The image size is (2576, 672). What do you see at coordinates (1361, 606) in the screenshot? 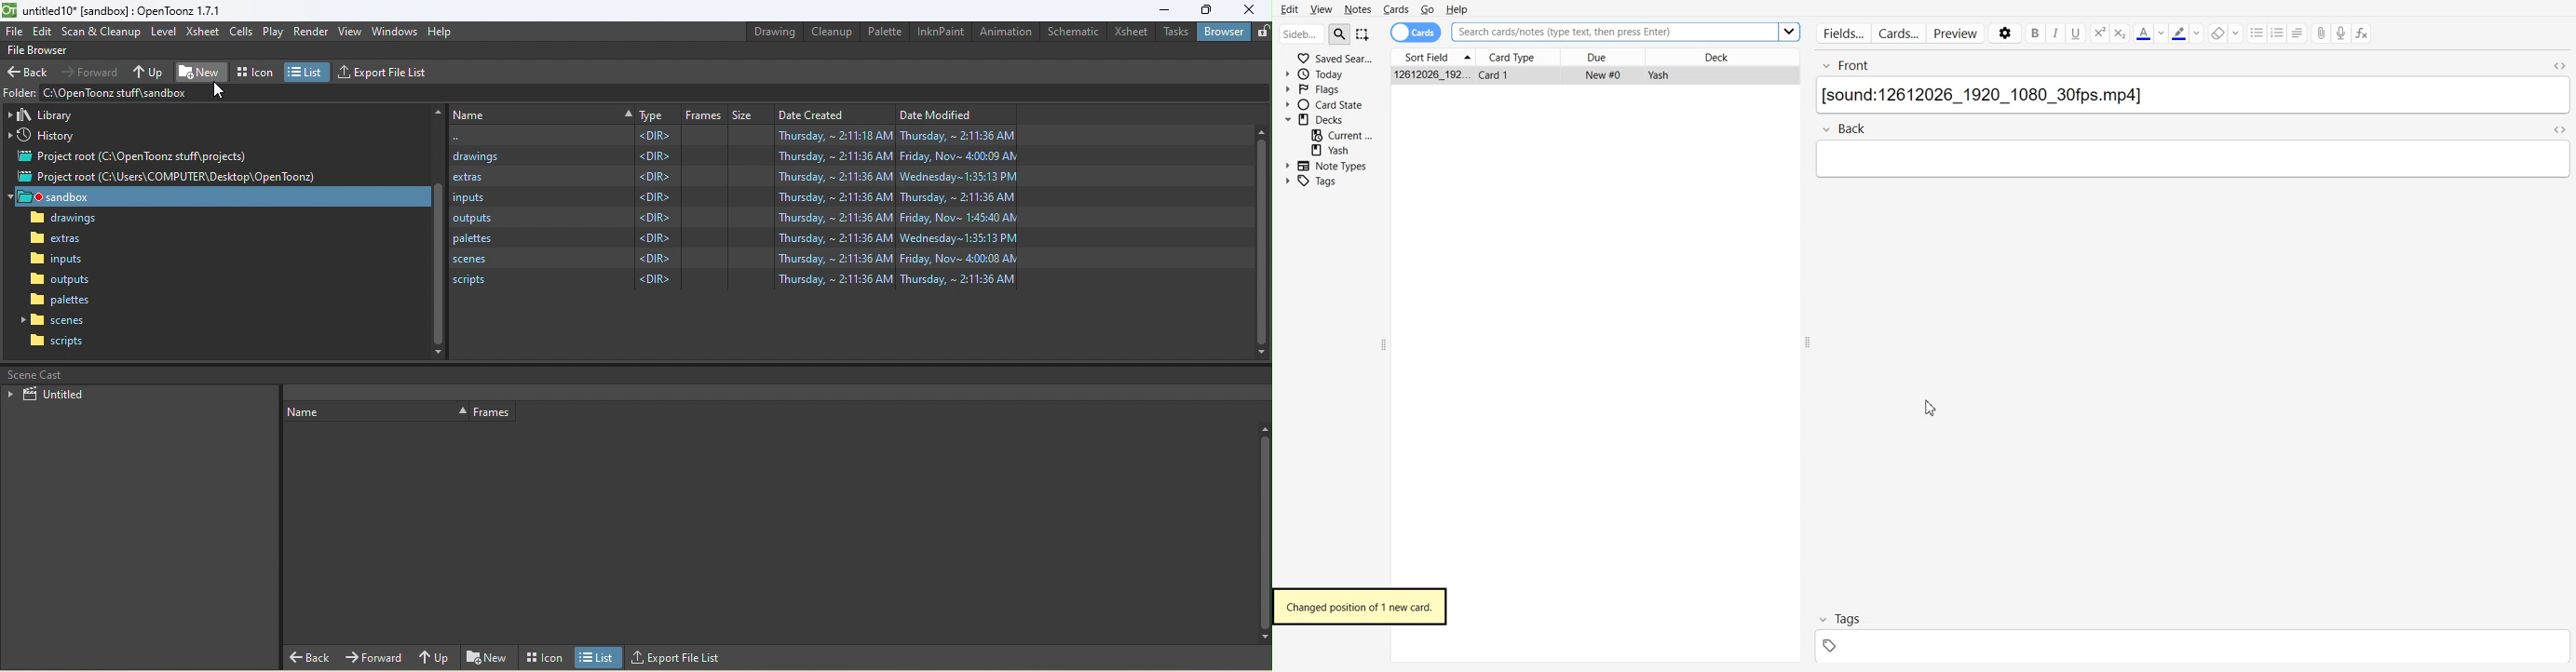
I see `Changed position of 1 new card` at bounding box center [1361, 606].